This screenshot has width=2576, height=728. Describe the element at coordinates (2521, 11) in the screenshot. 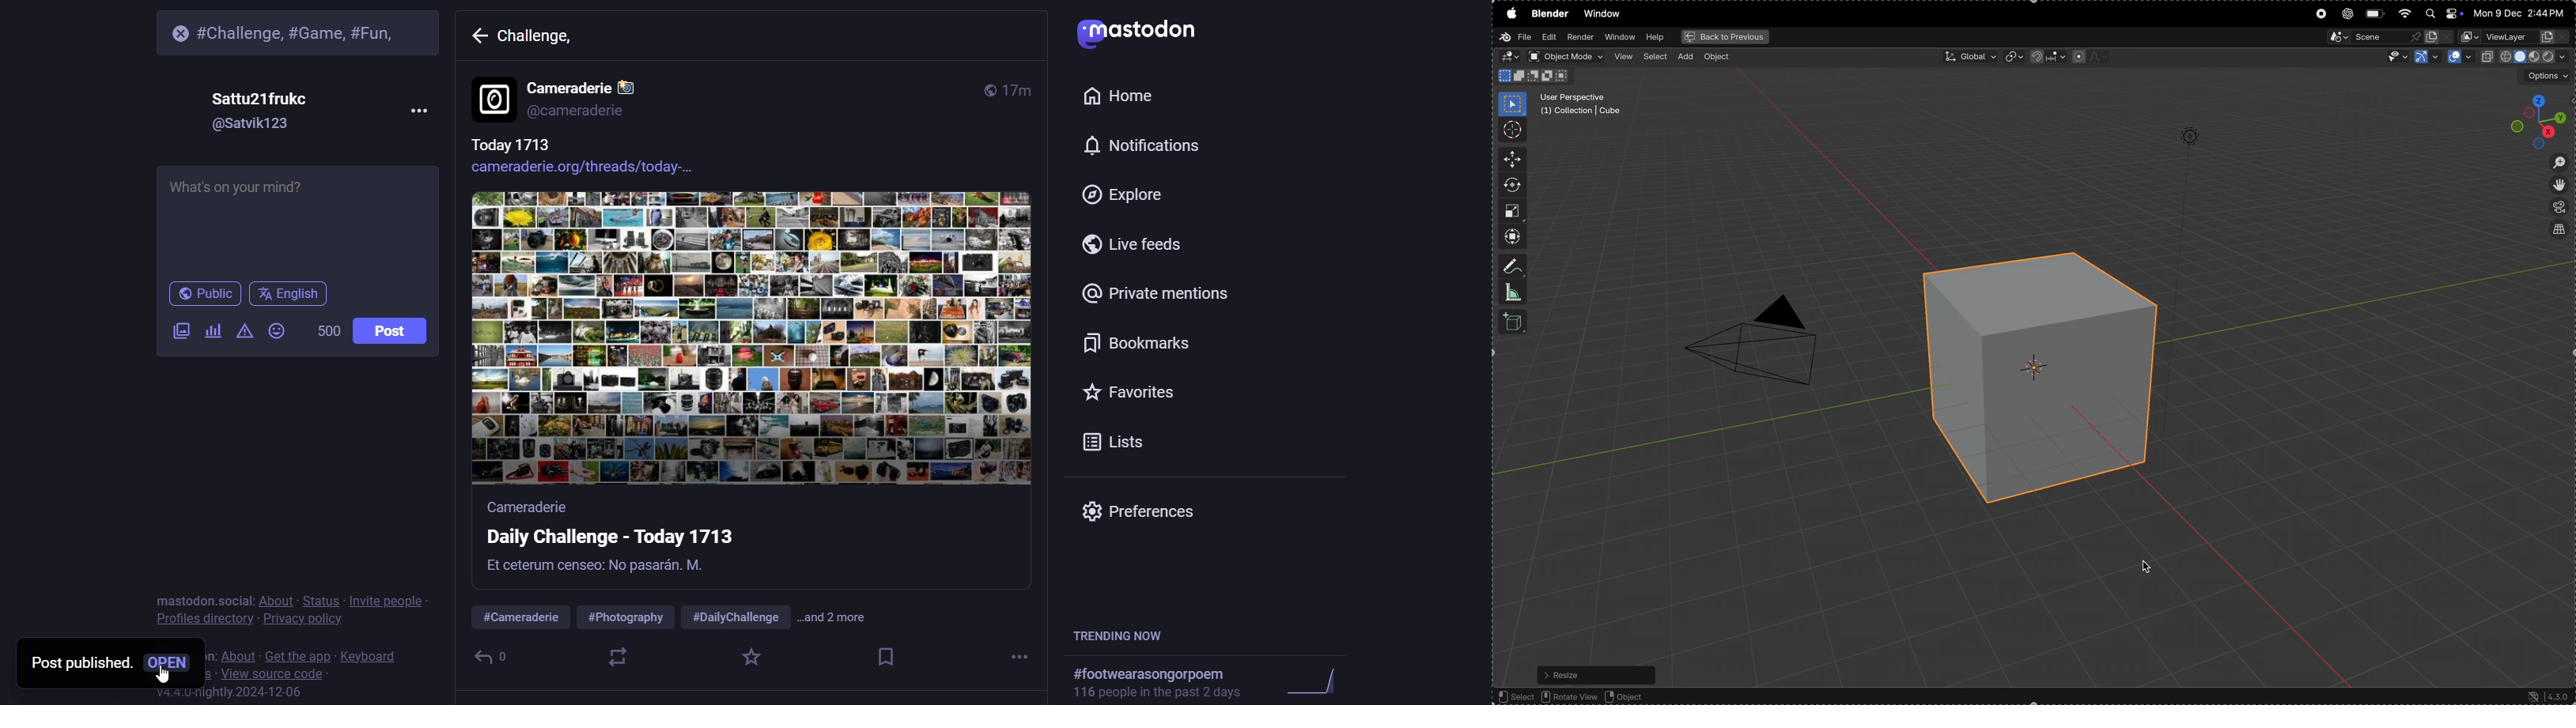

I see `date and time` at that location.